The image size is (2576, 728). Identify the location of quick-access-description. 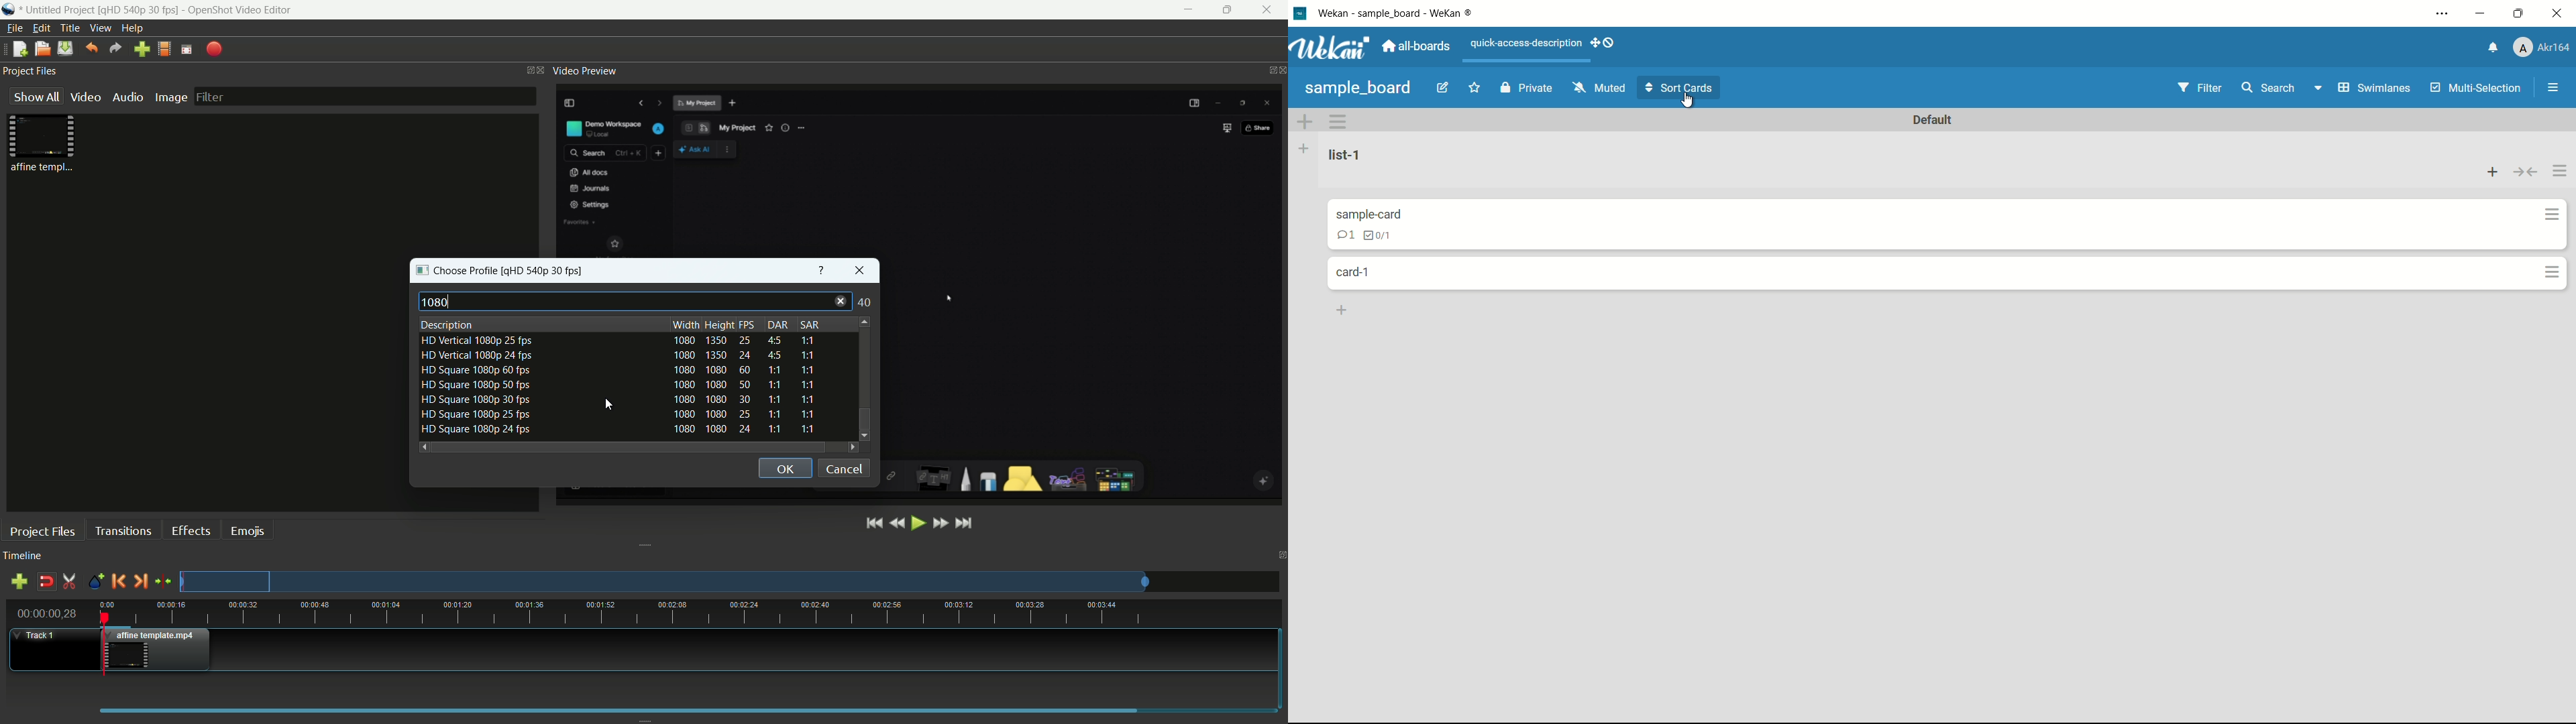
(1527, 44).